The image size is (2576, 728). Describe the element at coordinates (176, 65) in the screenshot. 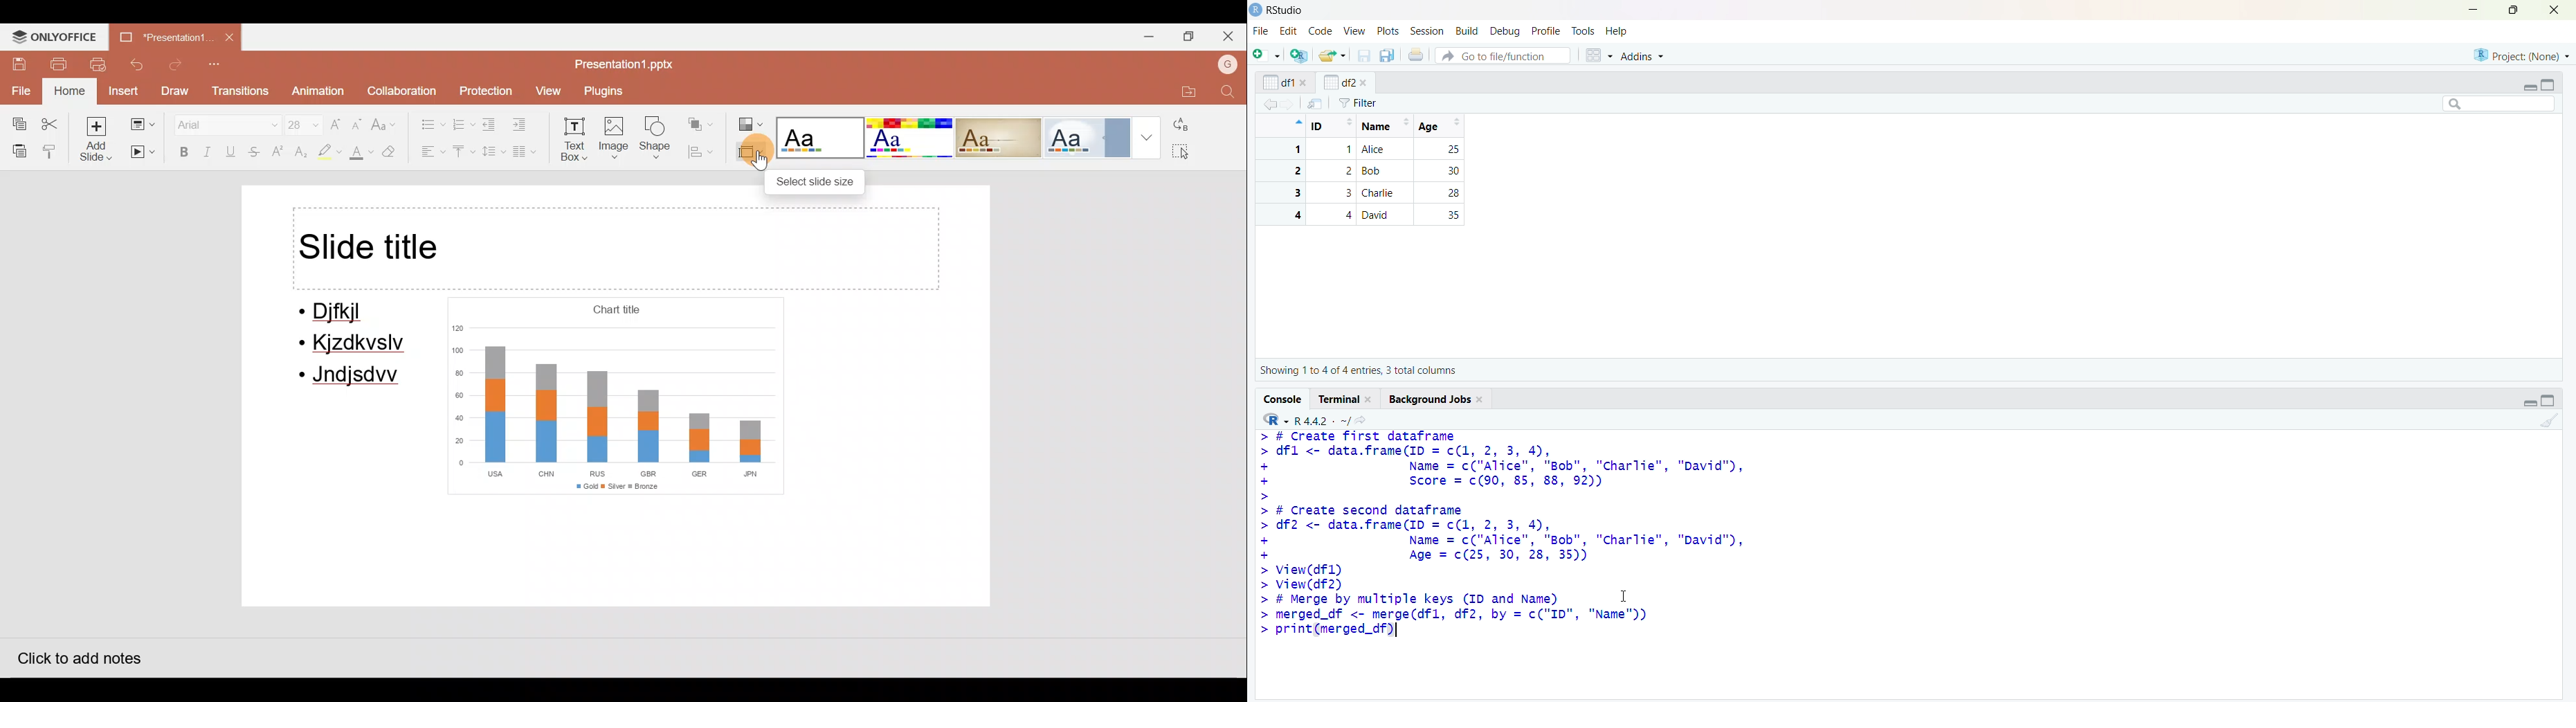

I see `Redo` at that location.